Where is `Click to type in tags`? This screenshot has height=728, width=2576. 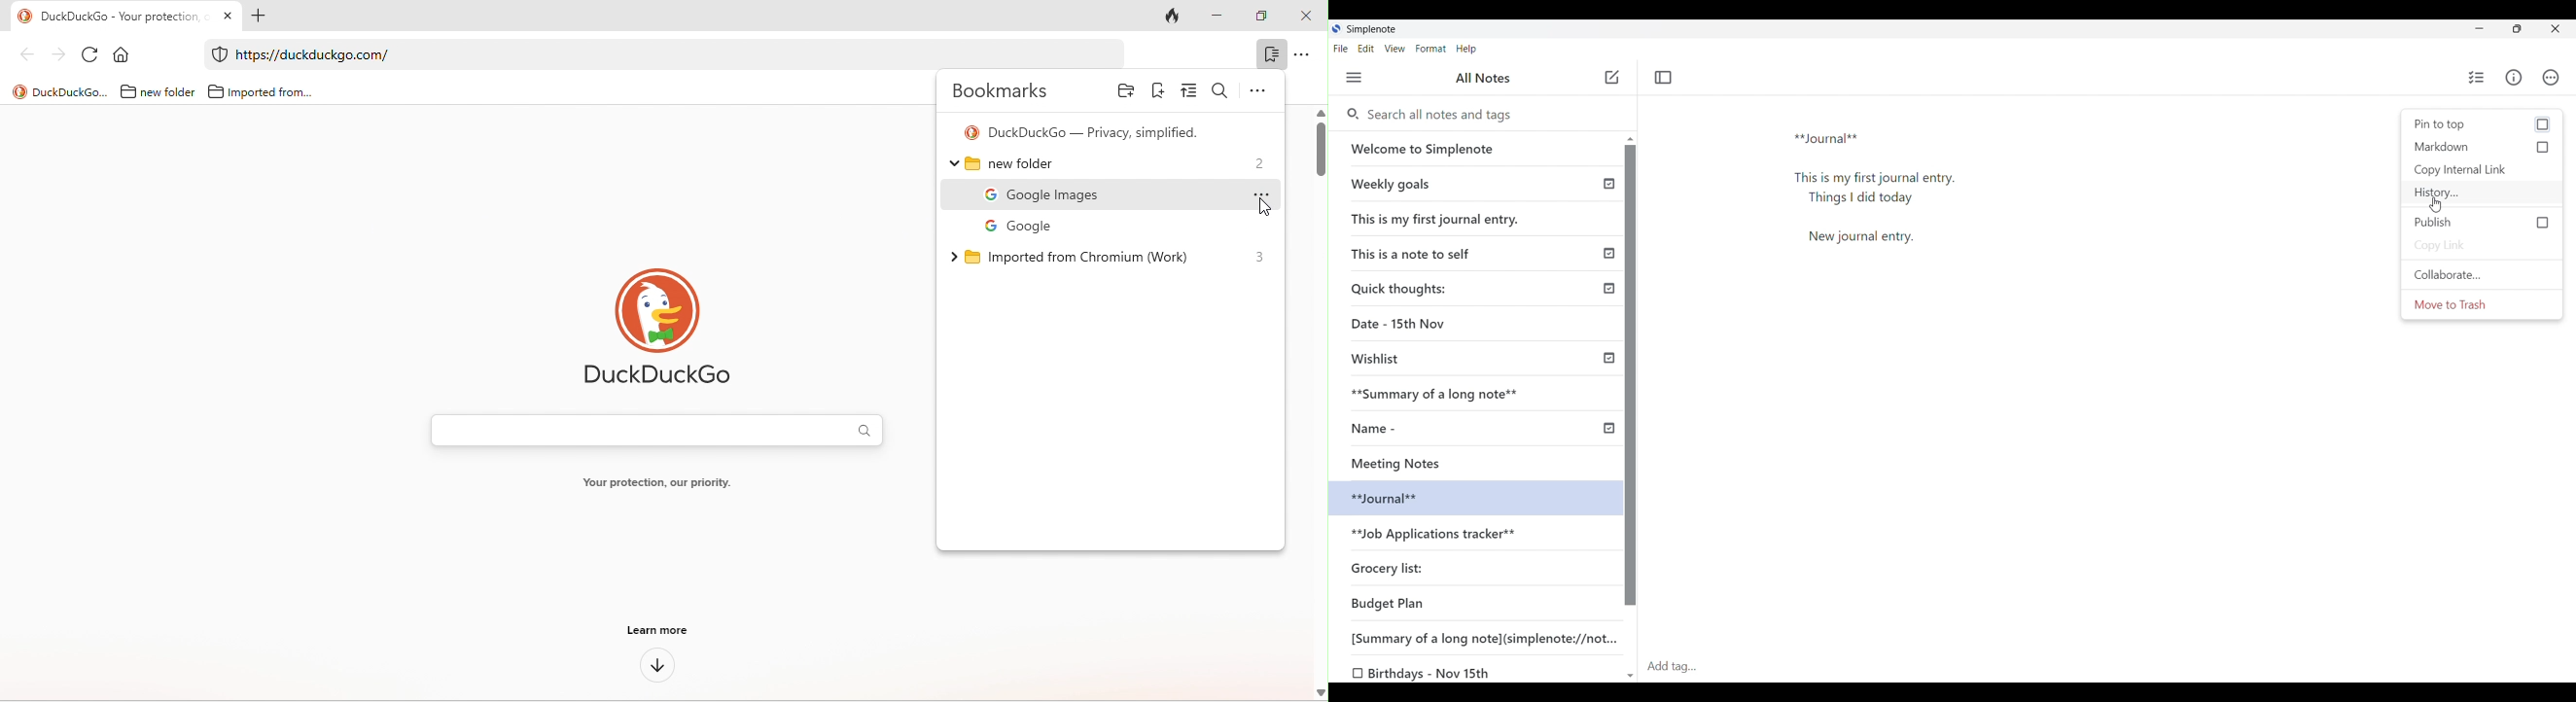 Click to type in tags is located at coordinates (2109, 668).